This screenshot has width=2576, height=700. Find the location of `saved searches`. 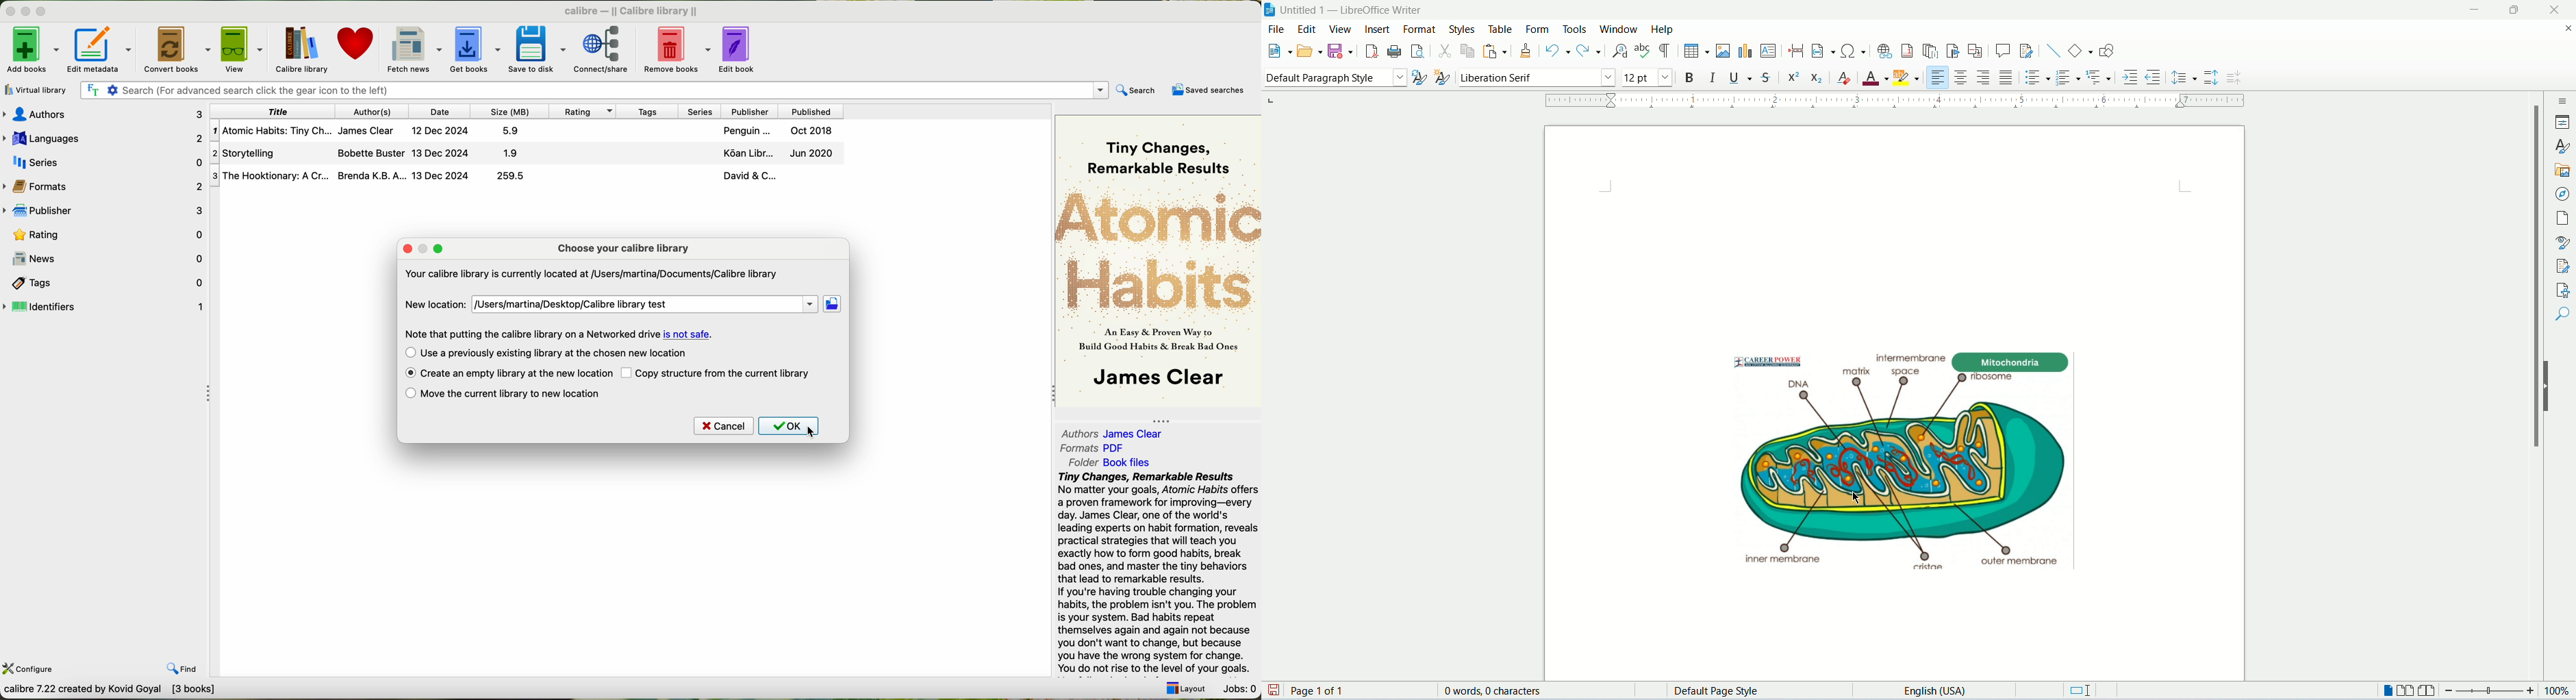

saved searches is located at coordinates (1211, 90).